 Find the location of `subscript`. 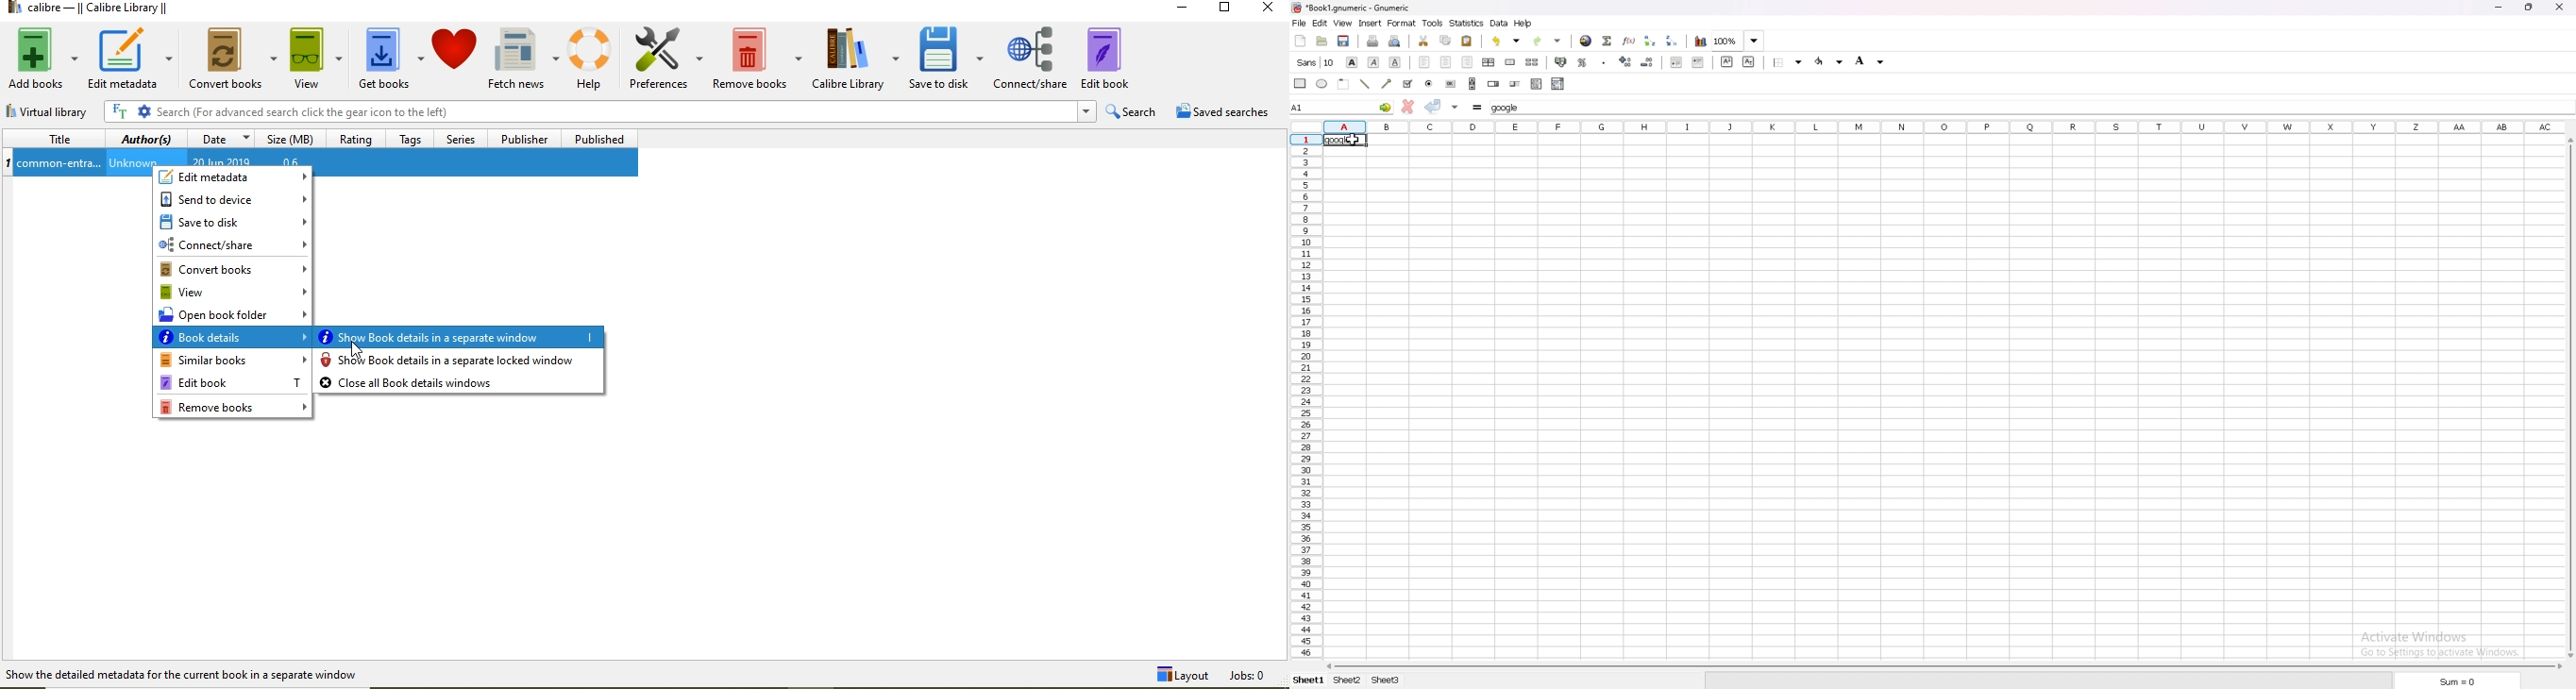

subscript is located at coordinates (1750, 62).